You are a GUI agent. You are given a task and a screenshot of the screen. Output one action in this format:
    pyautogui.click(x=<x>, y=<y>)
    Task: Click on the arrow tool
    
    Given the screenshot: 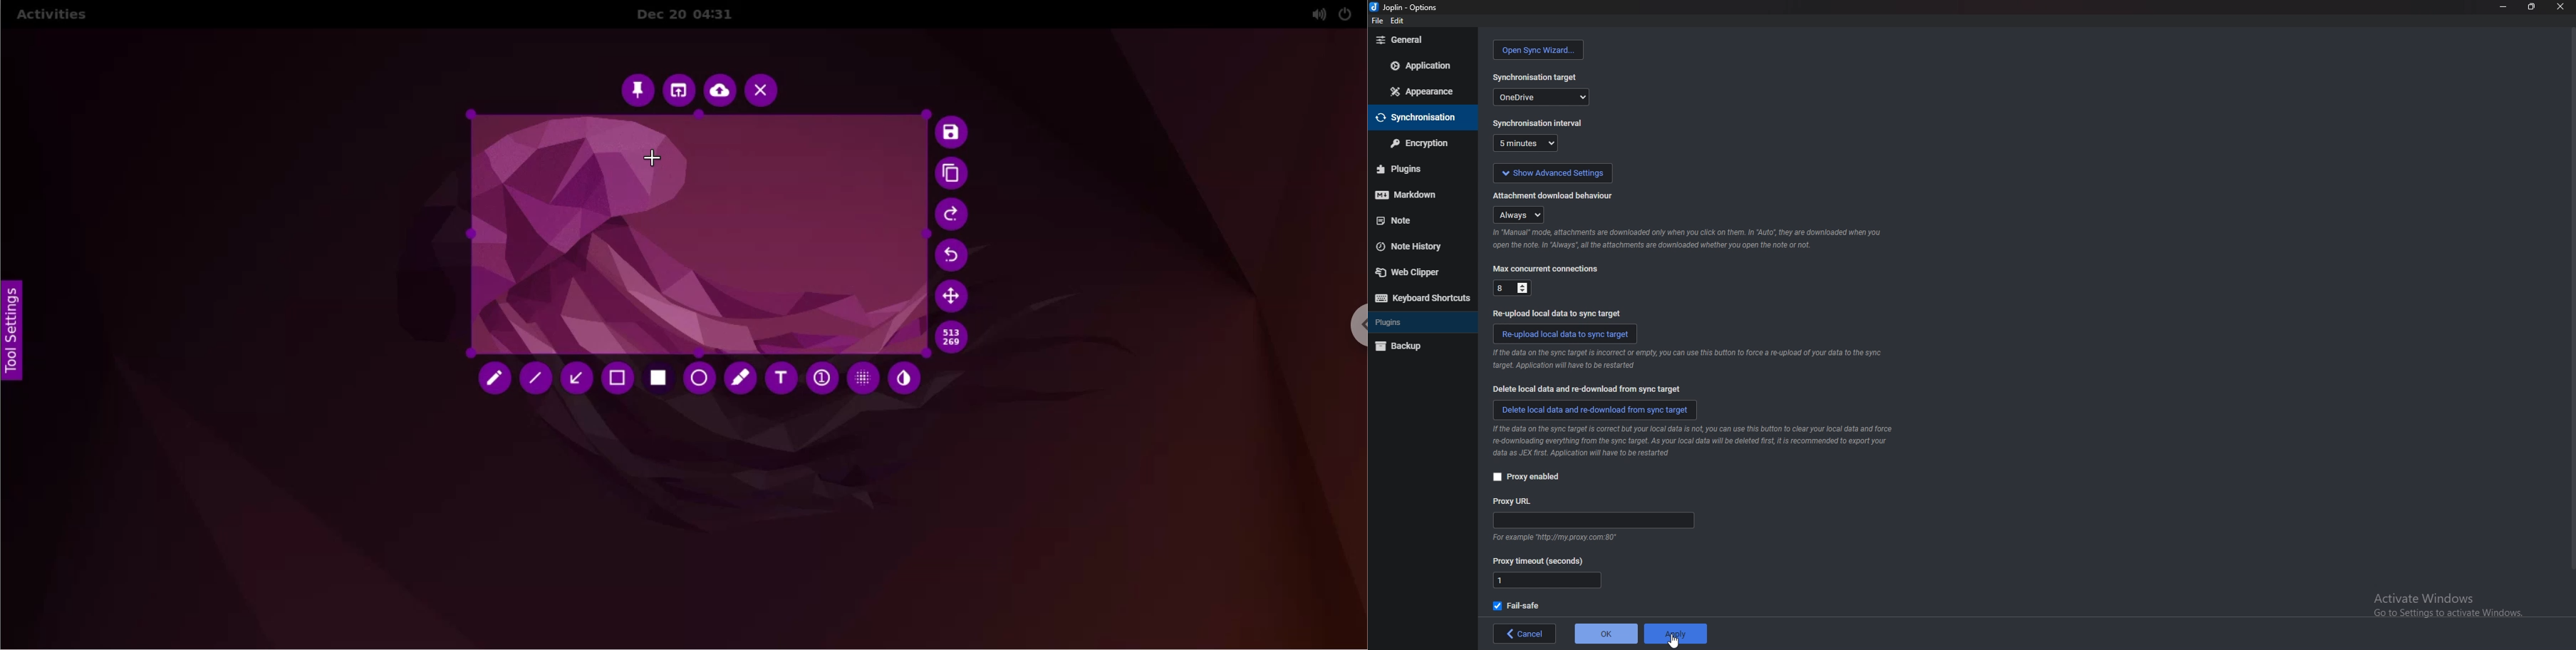 What is the action you would take?
    pyautogui.click(x=575, y=381)
    